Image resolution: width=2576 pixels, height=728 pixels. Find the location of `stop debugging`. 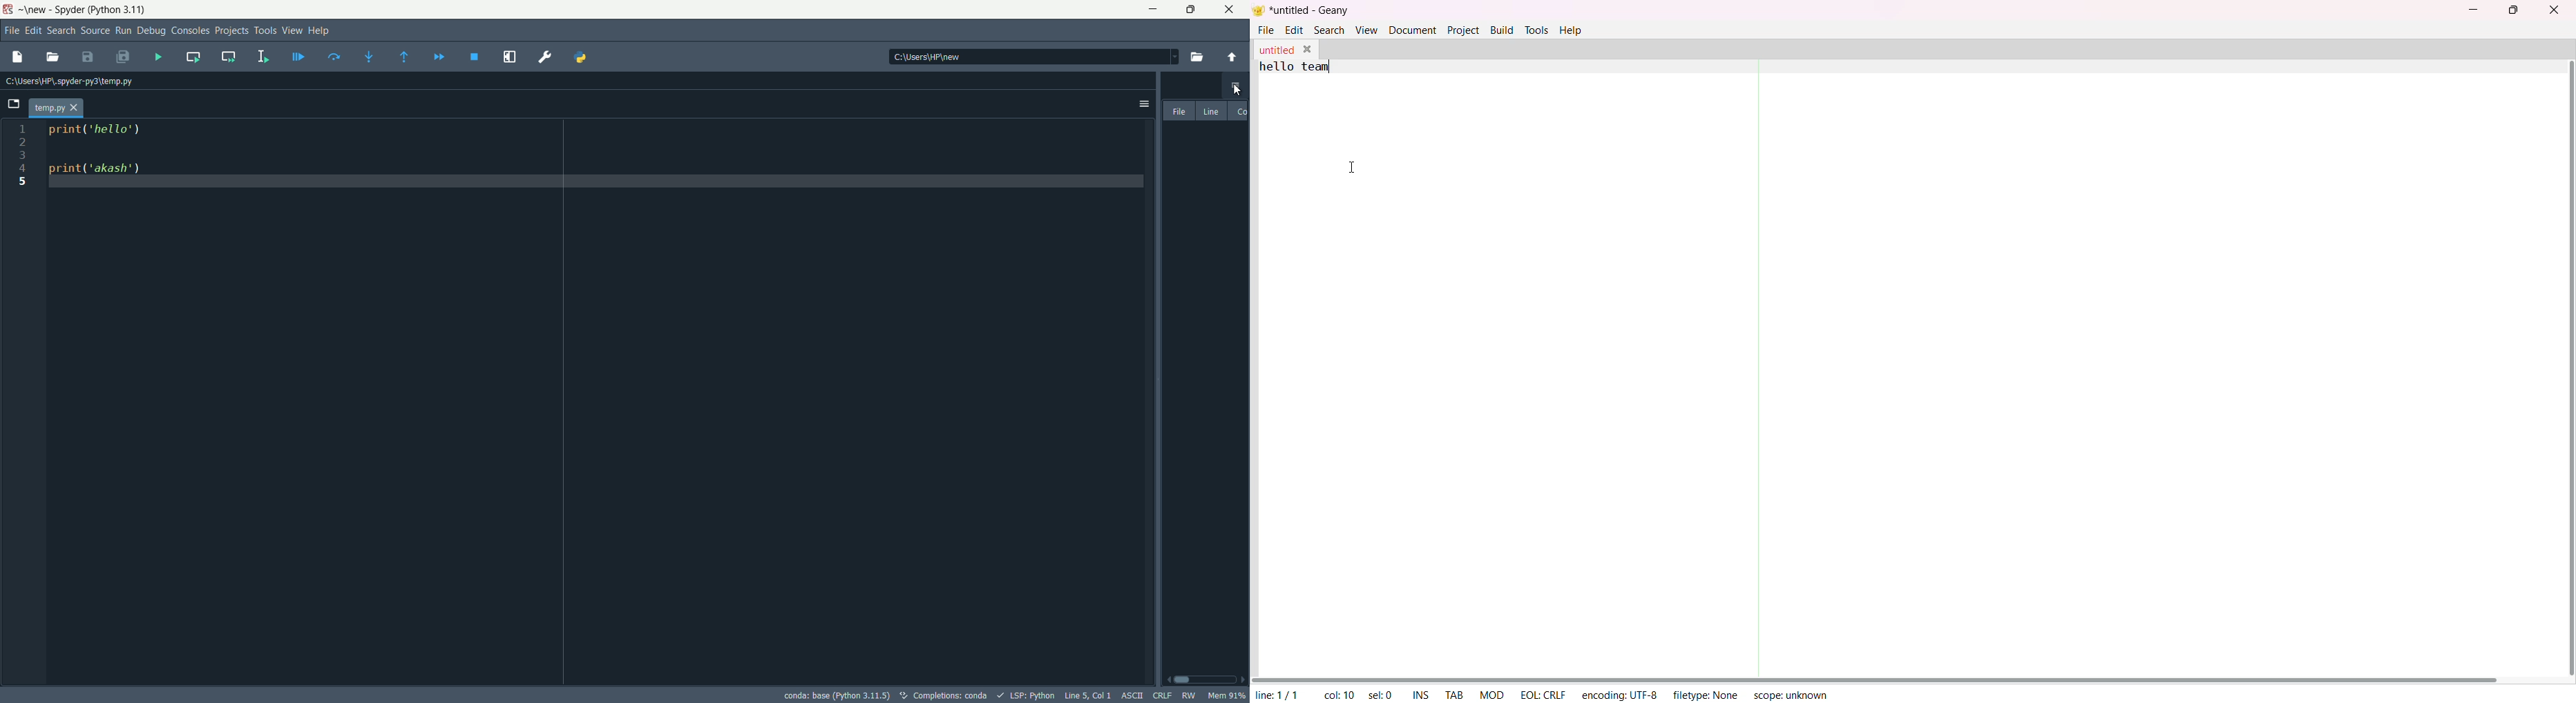

stop debugging is located at coordinates (473, 56).